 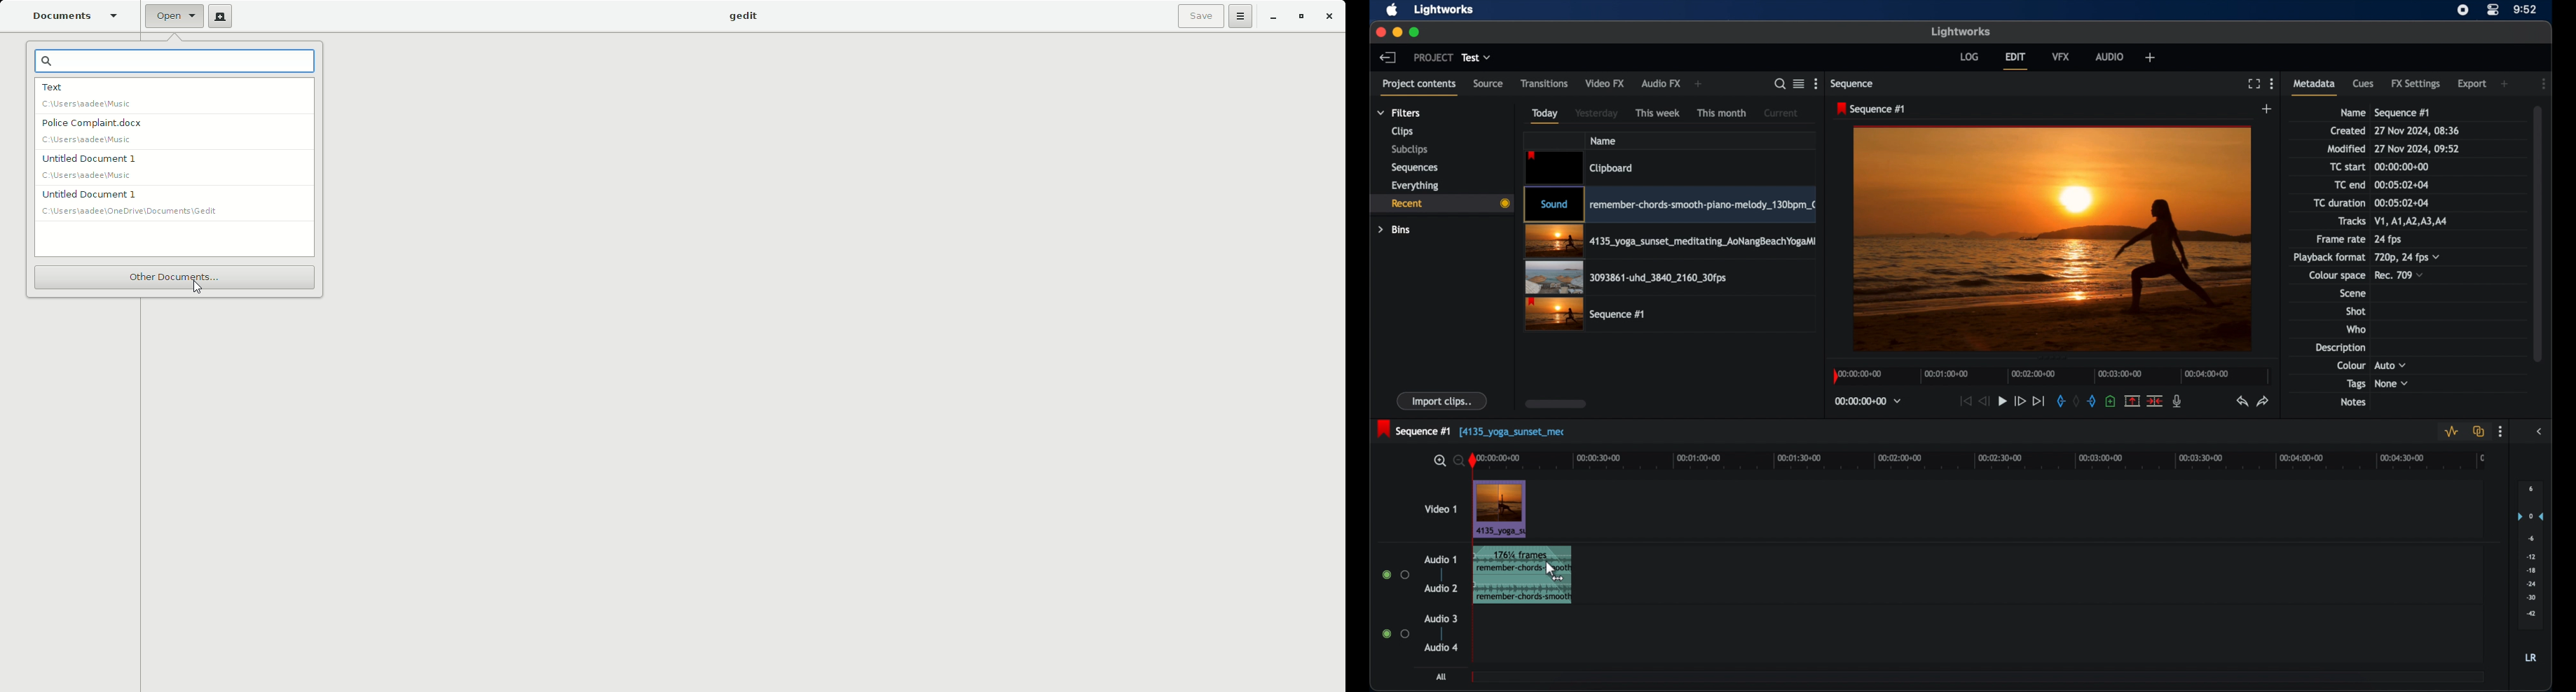 What do you see at coordinates (2272, 84) in the screenshot?
I see `more options` at bounding box center [2272, 84].